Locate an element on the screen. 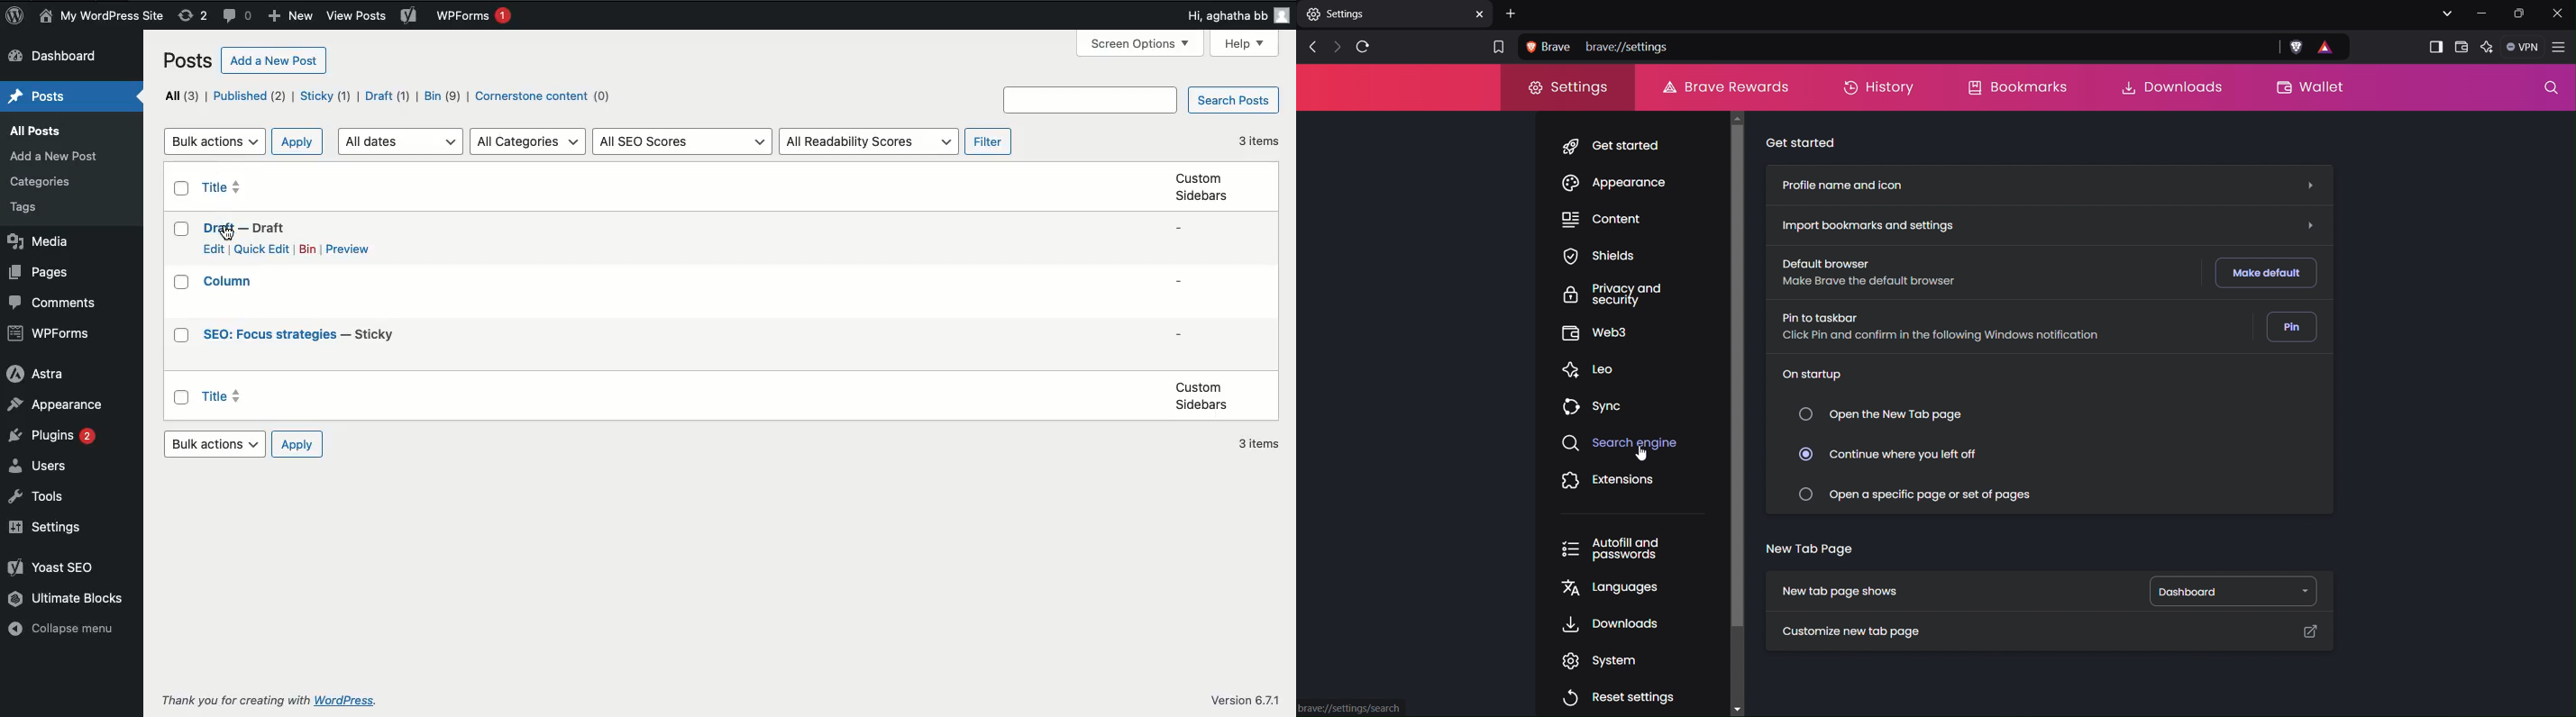 This screenshot has width=2576, height=728. cursor is located at coordinates (230, 234).